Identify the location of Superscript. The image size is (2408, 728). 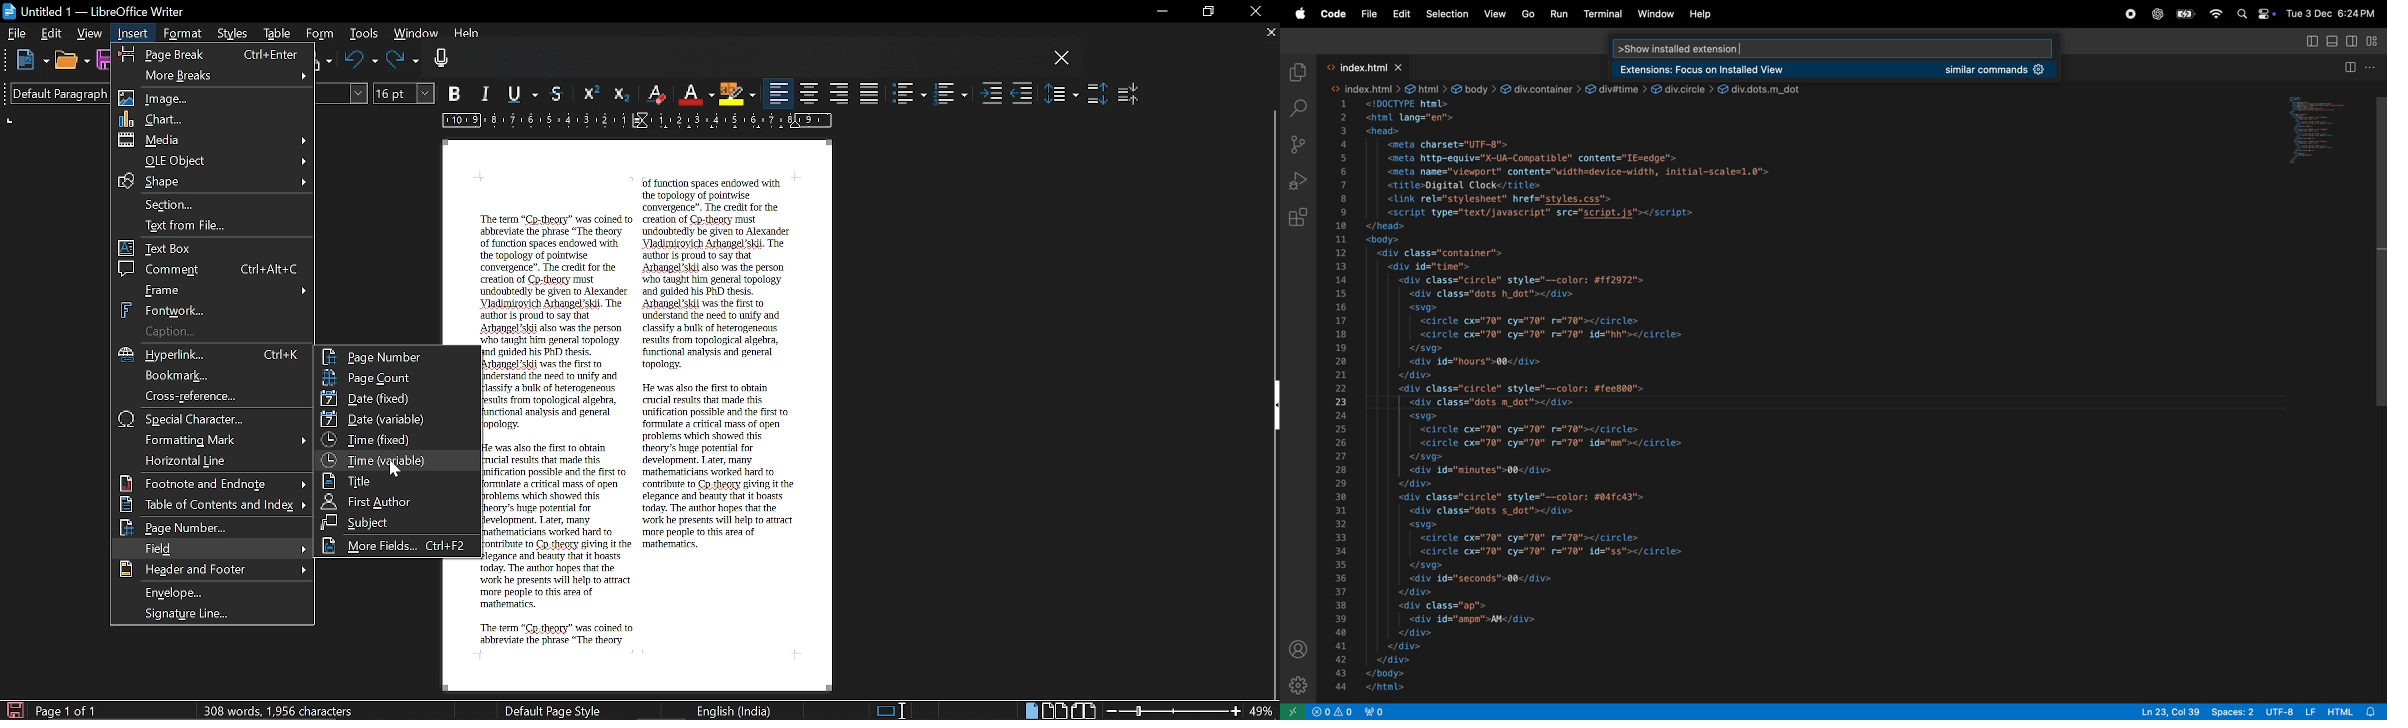
(589, 94).